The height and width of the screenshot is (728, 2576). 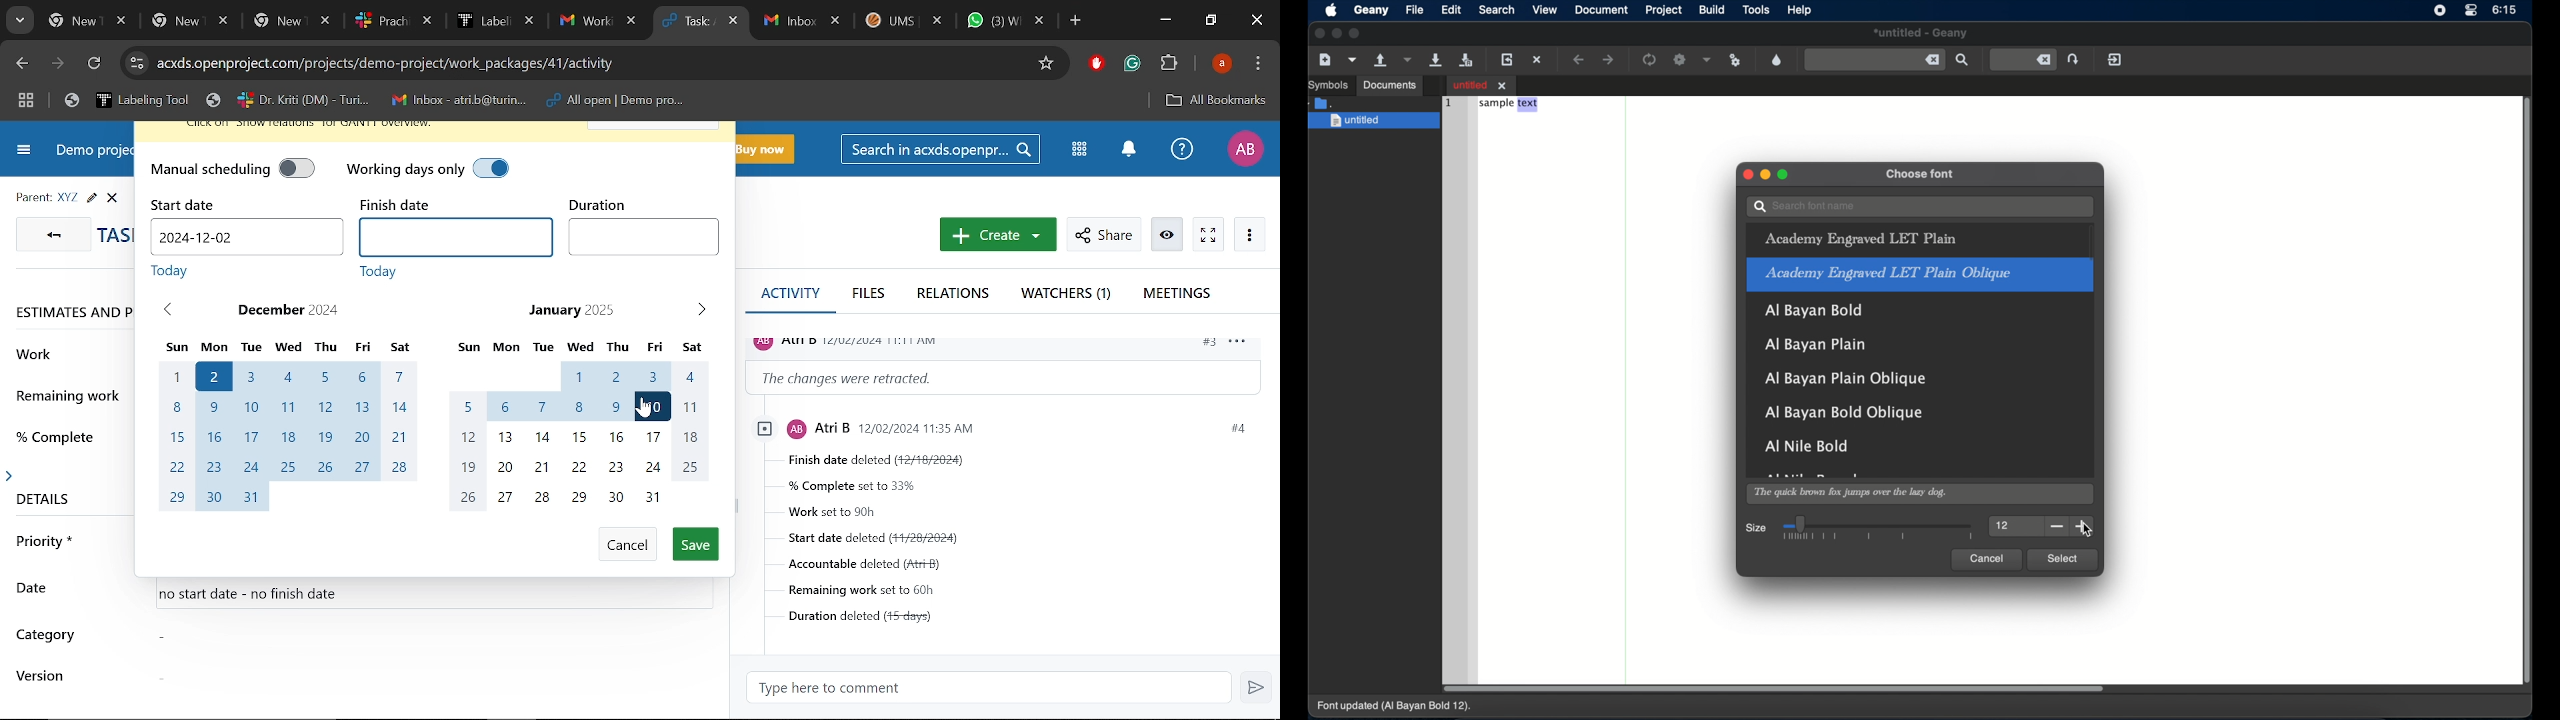 What do you see at coordinates (1128, 150) in the screenshot?
I see `Notifications` at bounding box center [1128, 150].